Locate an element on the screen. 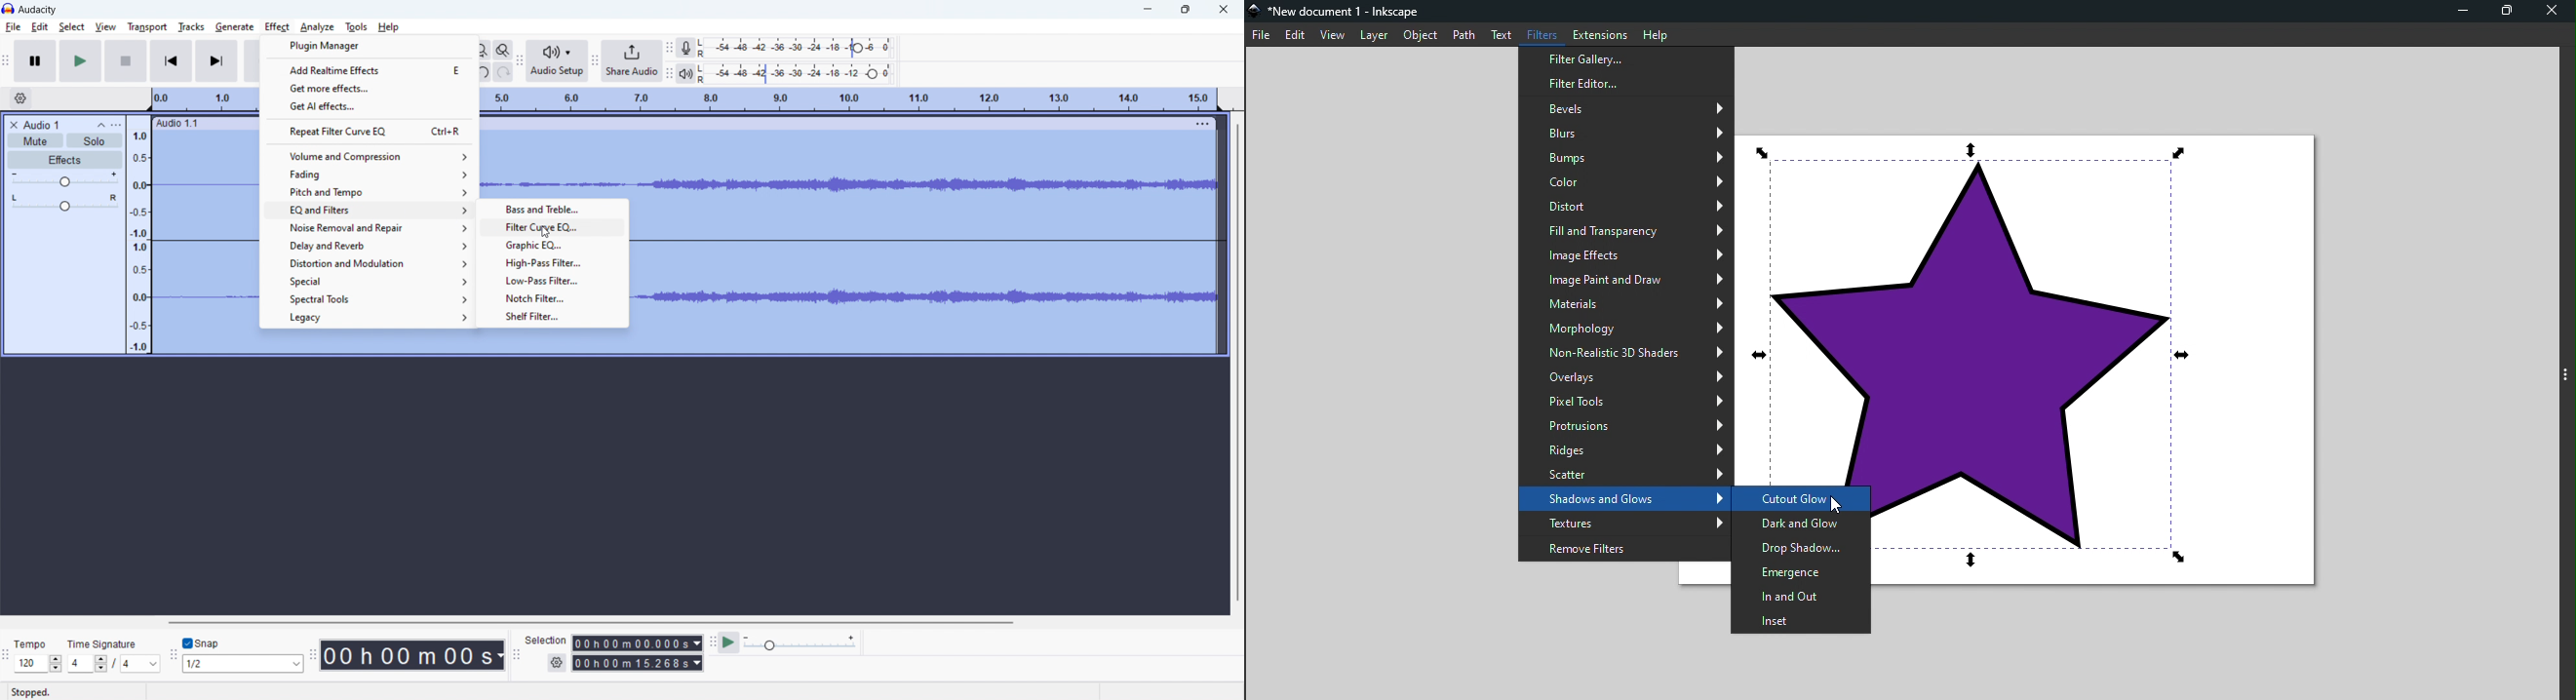  menu is located at coordinates (1197, 121).